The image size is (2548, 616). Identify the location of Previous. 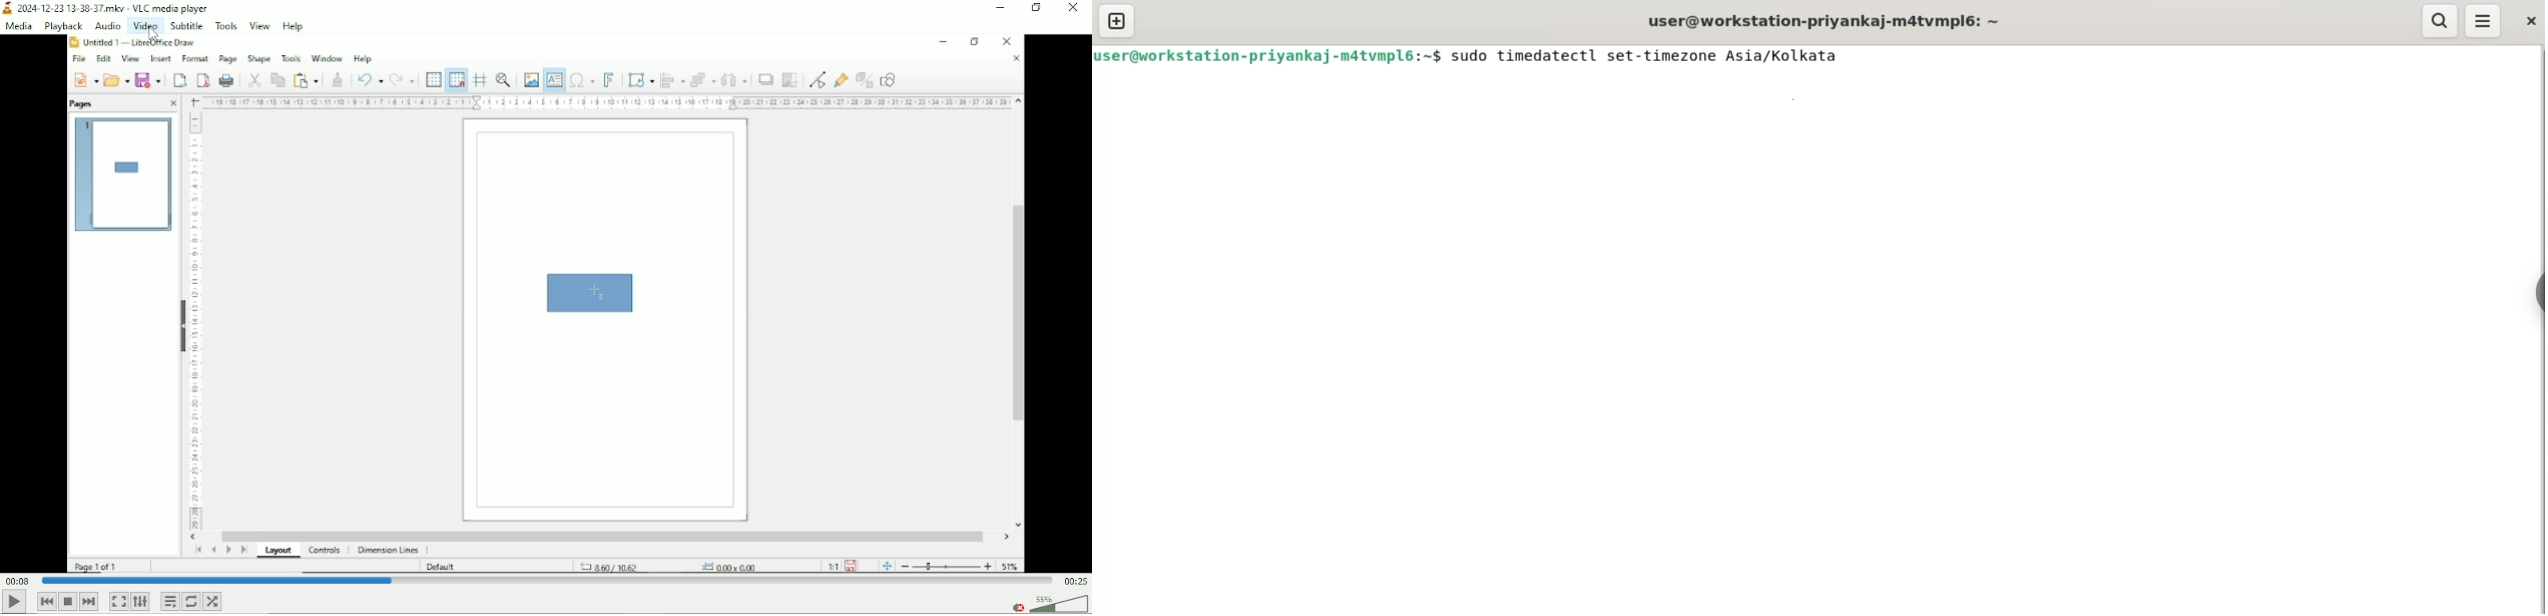
(46, 601).